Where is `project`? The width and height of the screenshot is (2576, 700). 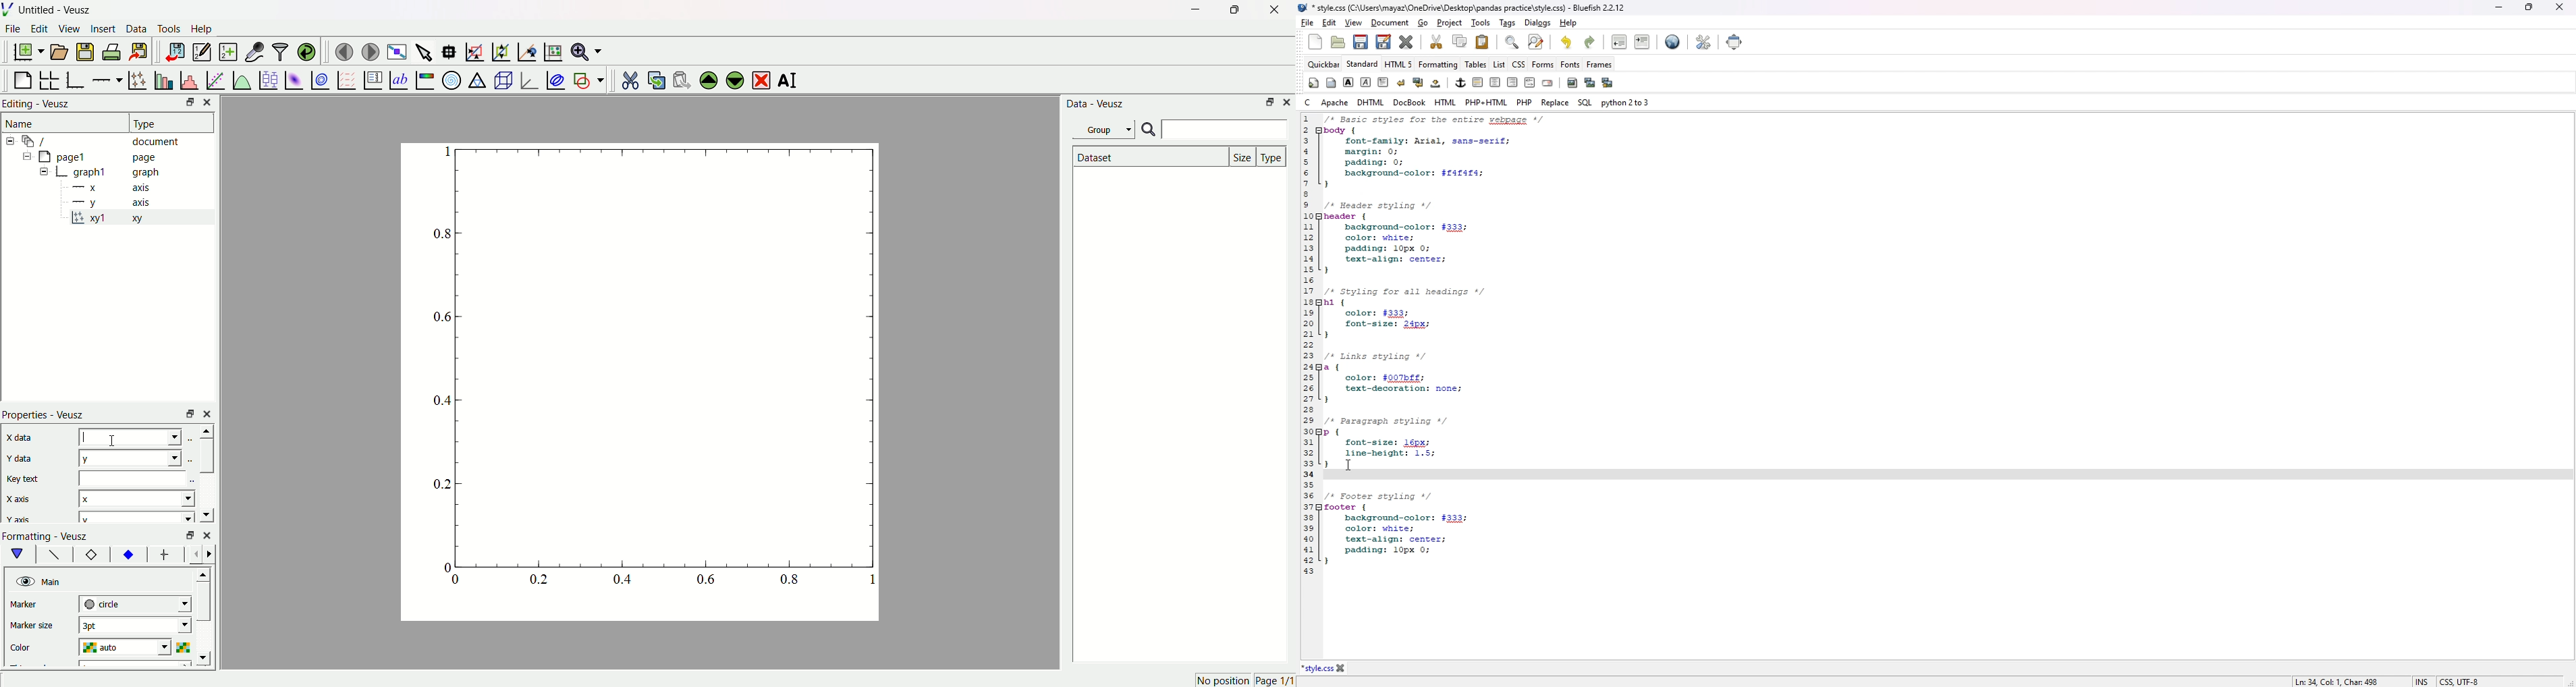
project is located at coordinates (1450, 23).